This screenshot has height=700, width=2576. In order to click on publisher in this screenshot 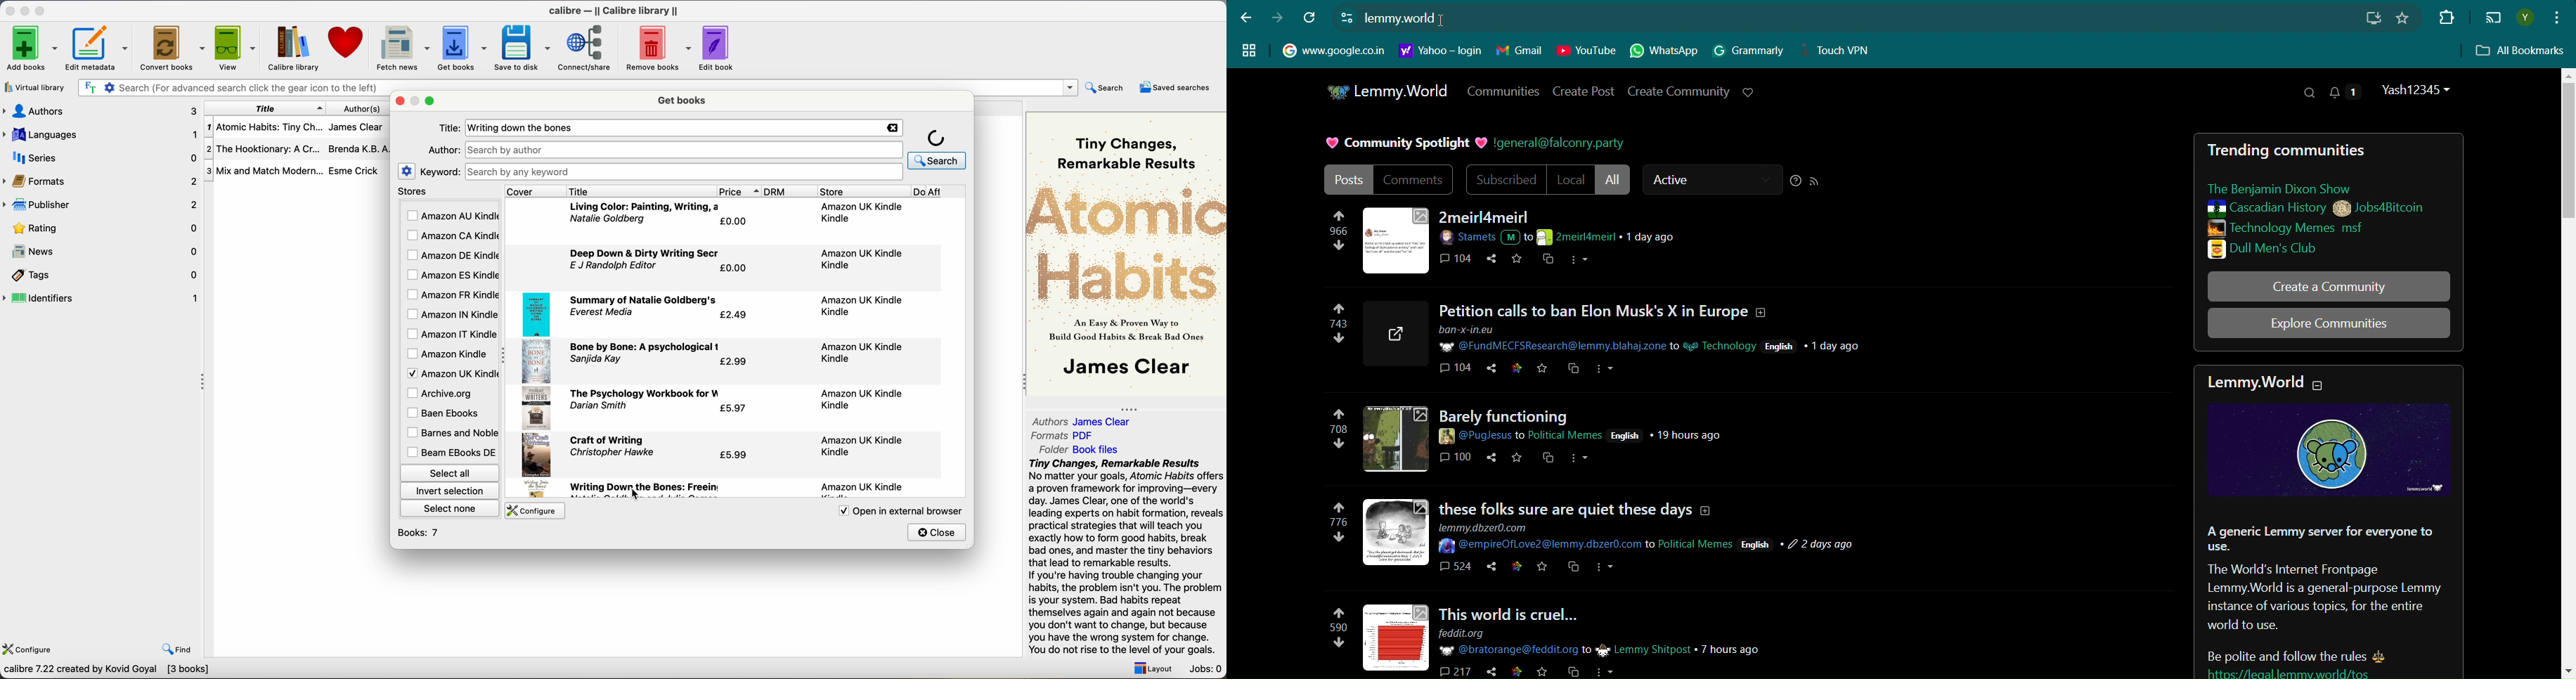, I will do `click(103, 204)`.